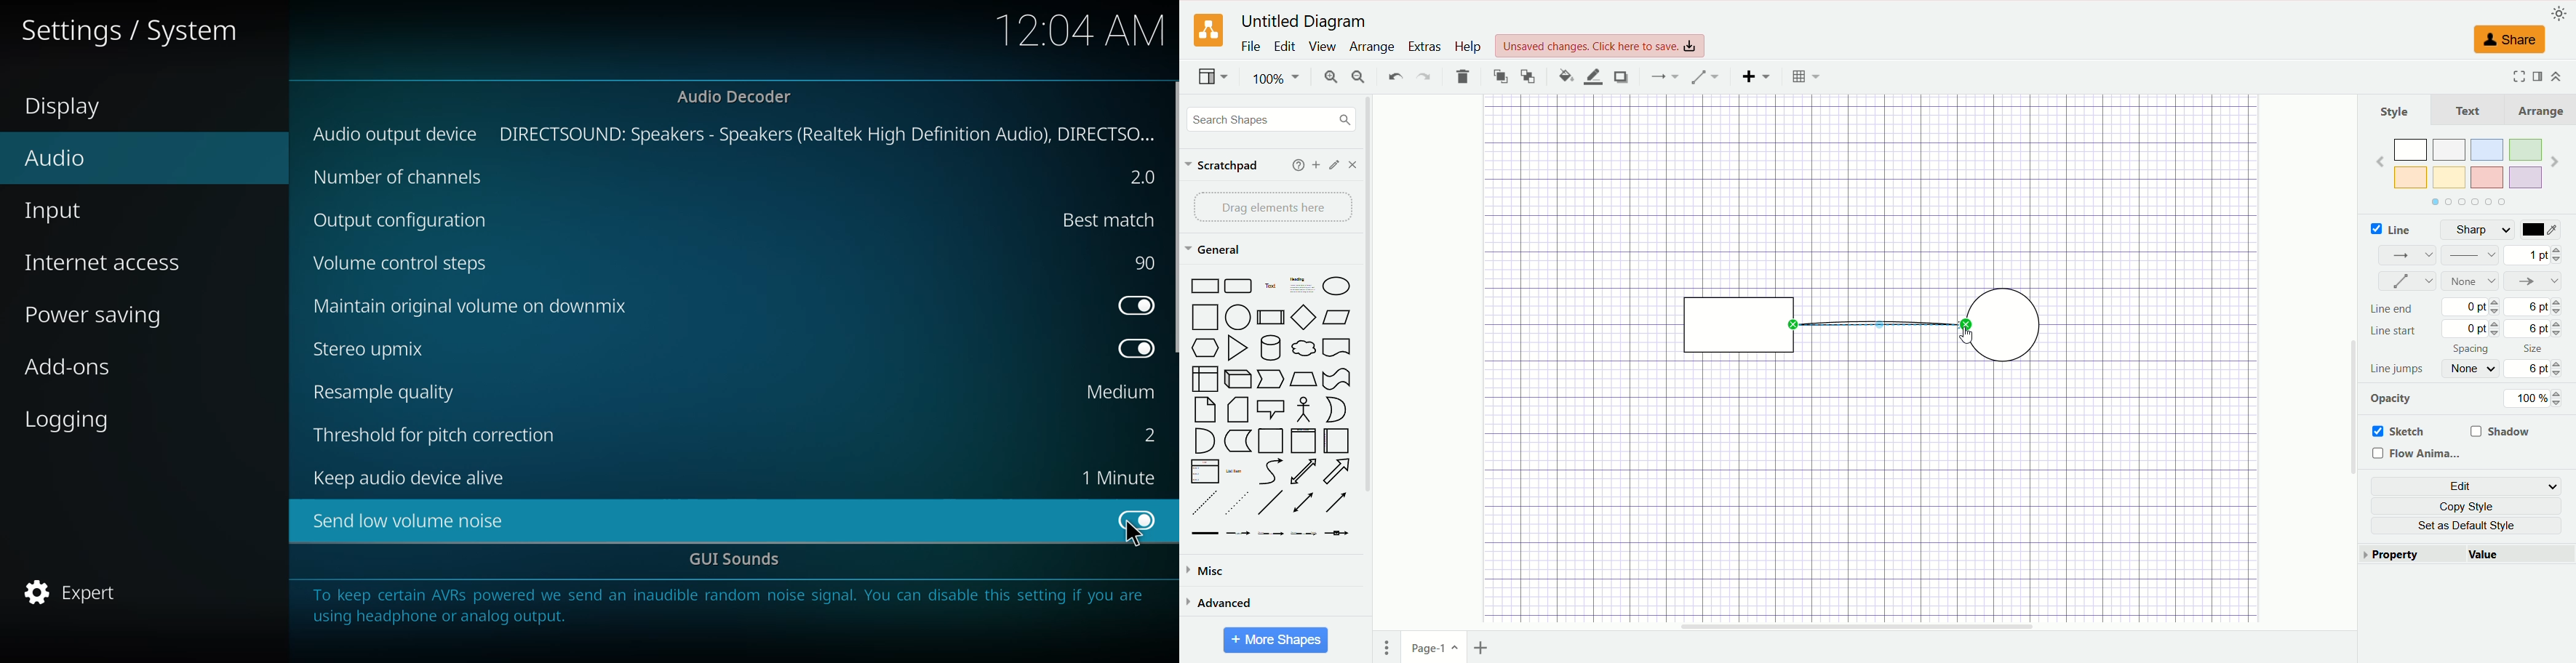  Describe the element at coordinates (1206, 286) in the screenshot. I see `Rectangle` at that location.